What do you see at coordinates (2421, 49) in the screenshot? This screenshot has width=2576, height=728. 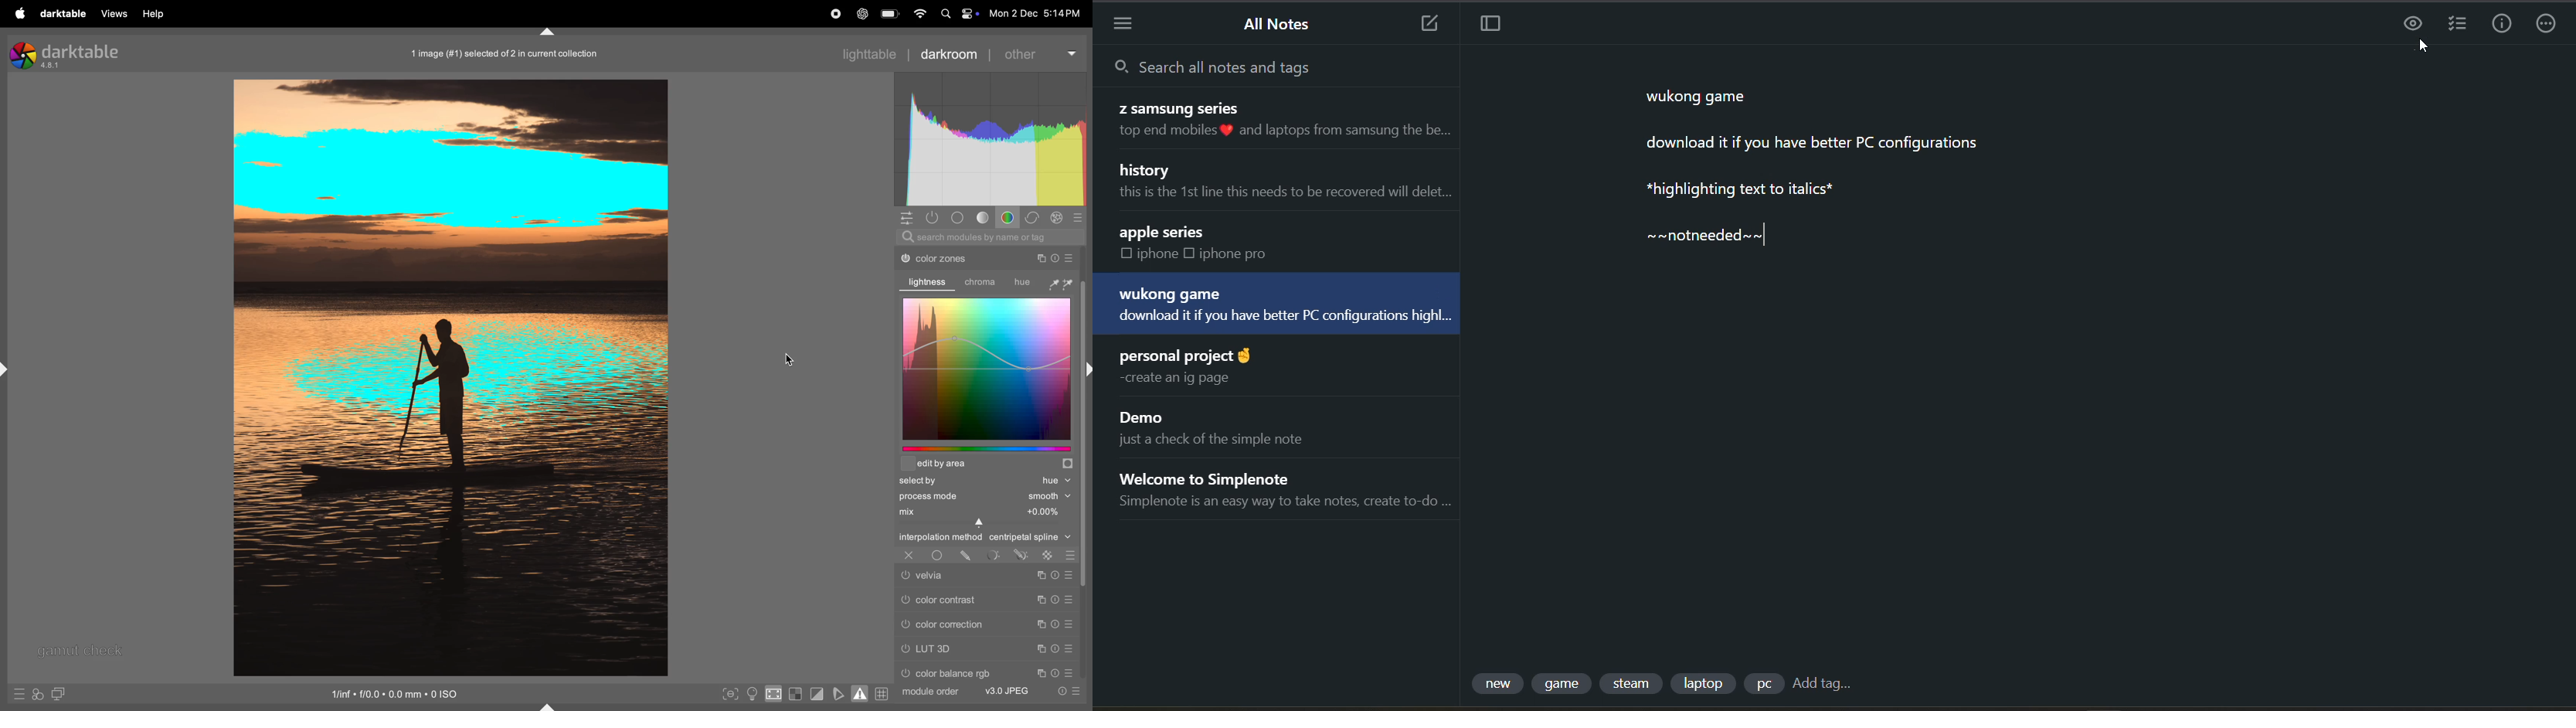 I see `cursor` at bounding box center [2421, 49].